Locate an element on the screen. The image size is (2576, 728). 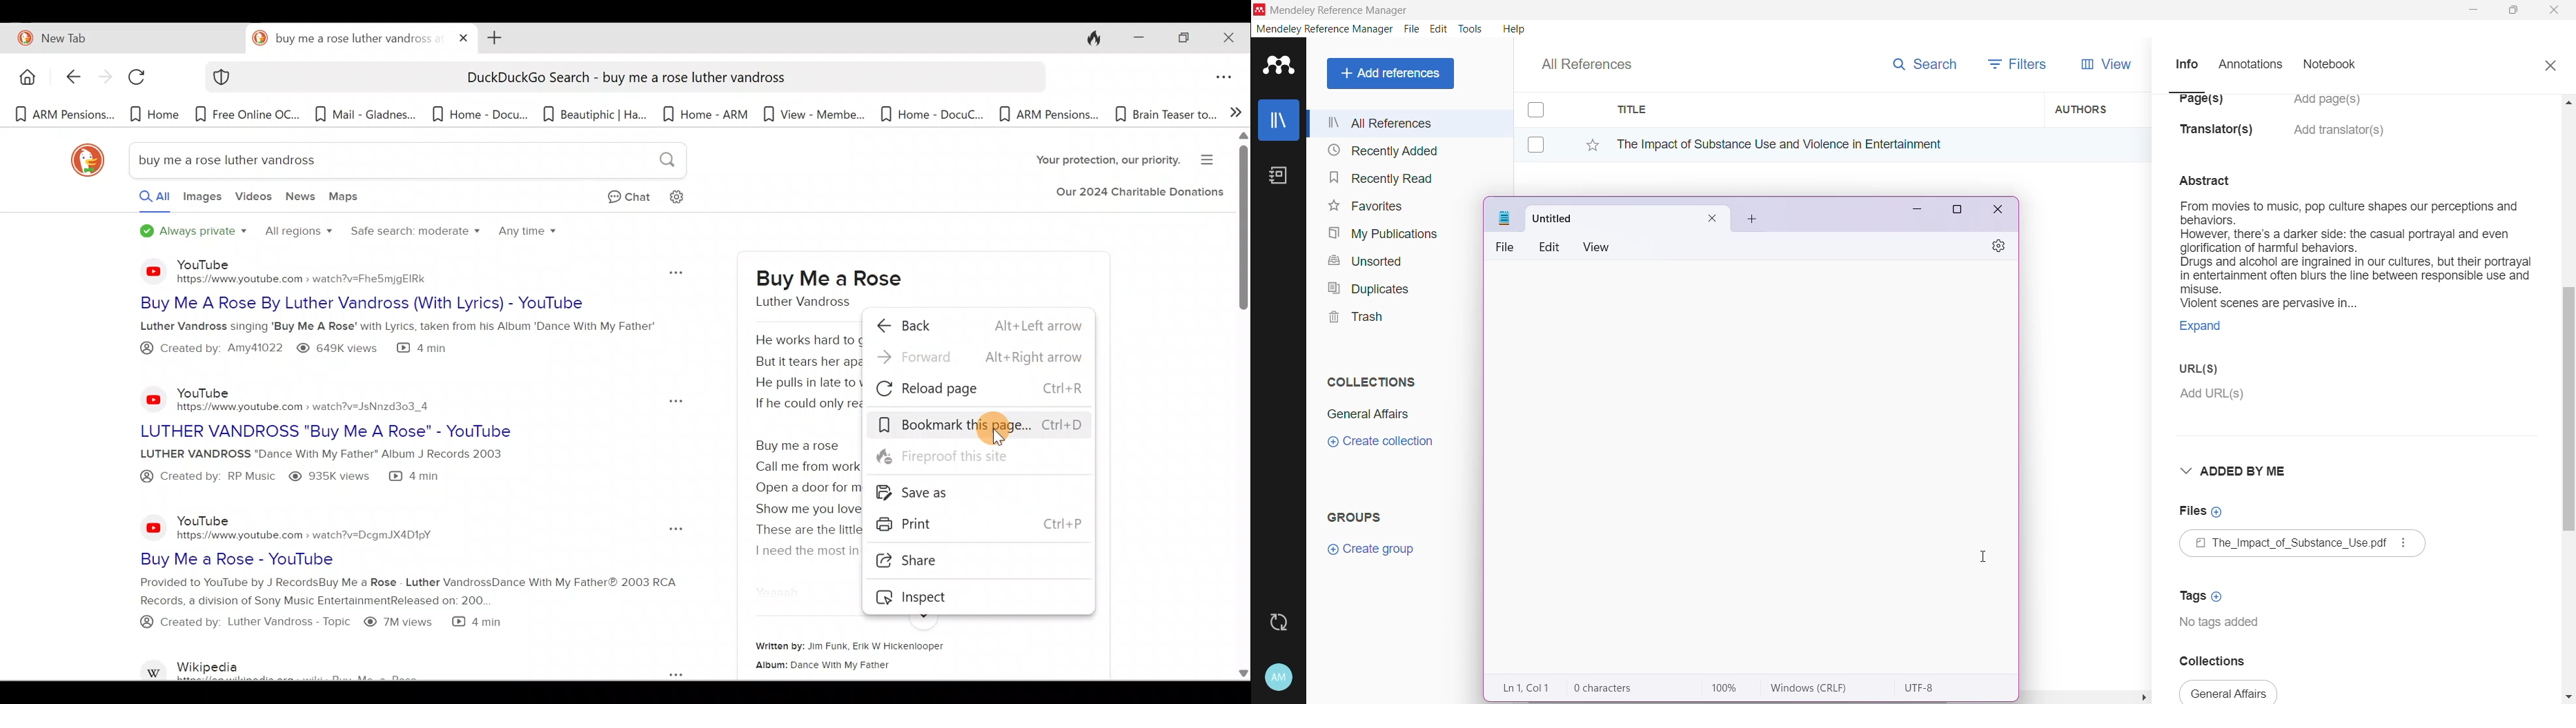
Click to Add to Favorites is located at coordinates (1585, 142).